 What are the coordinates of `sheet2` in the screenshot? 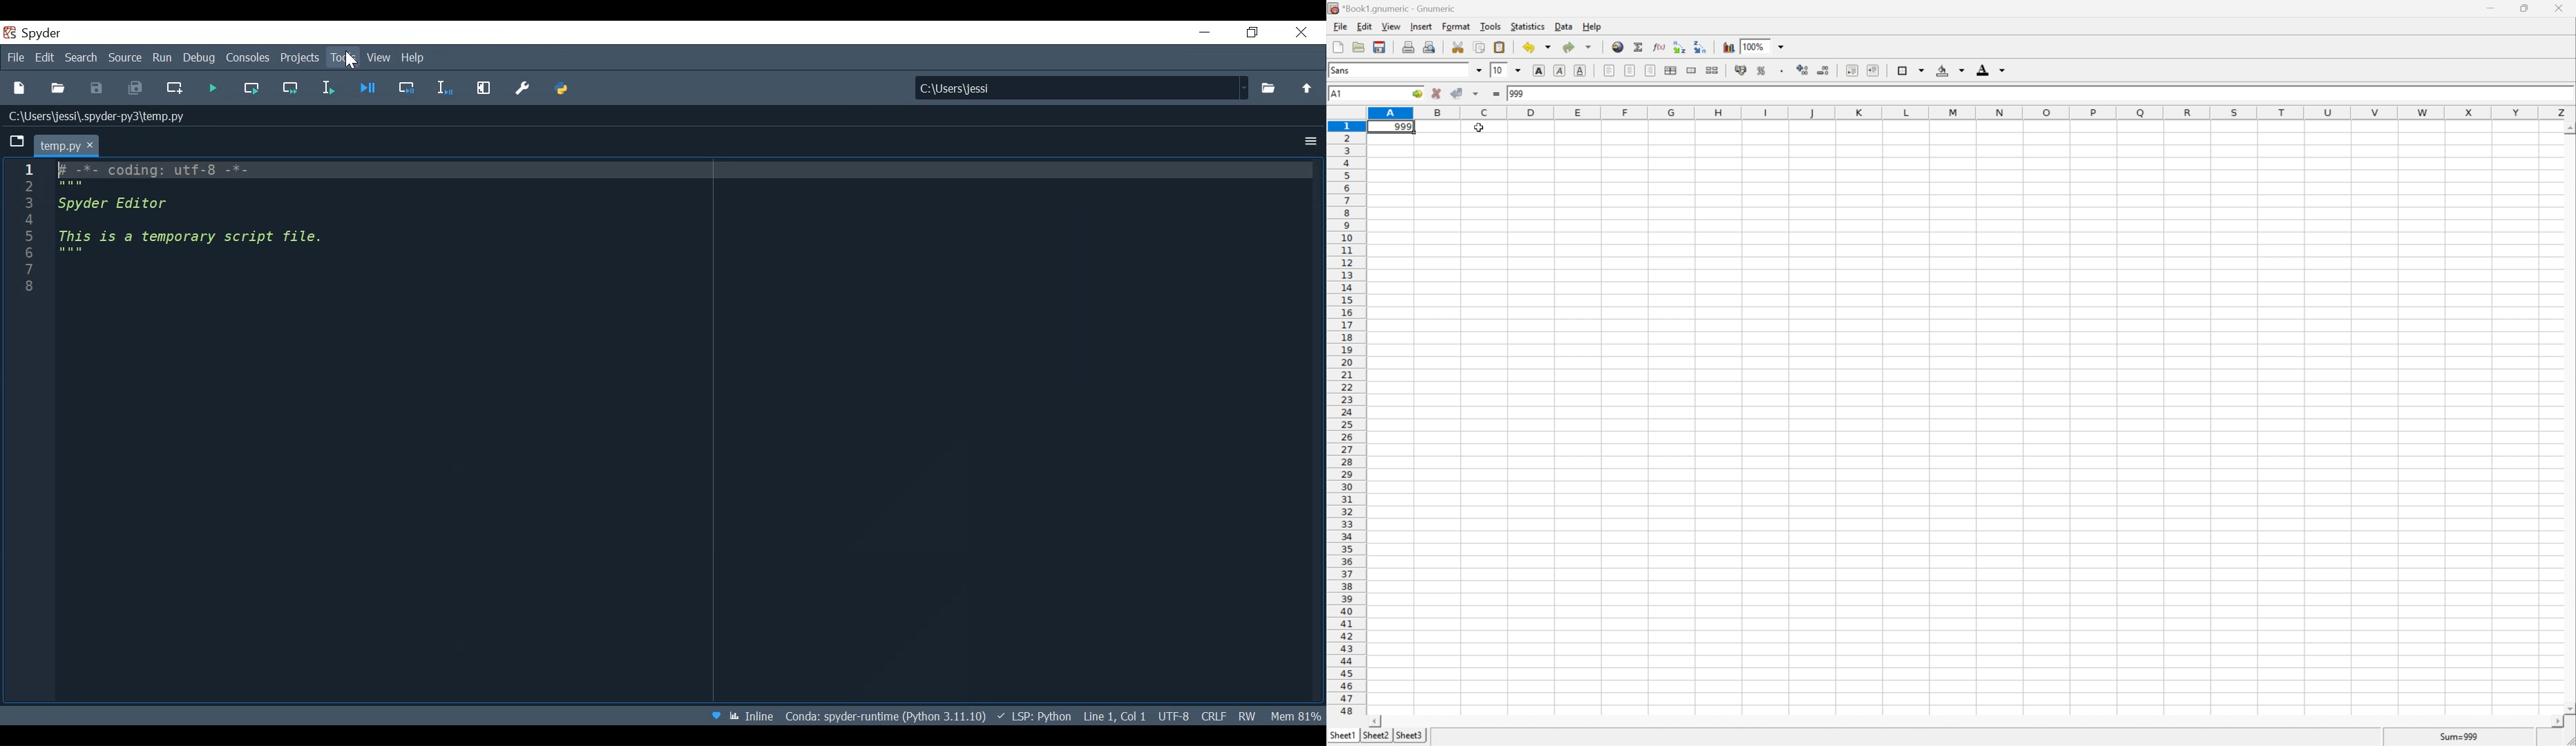 It's located at (1376, 739).